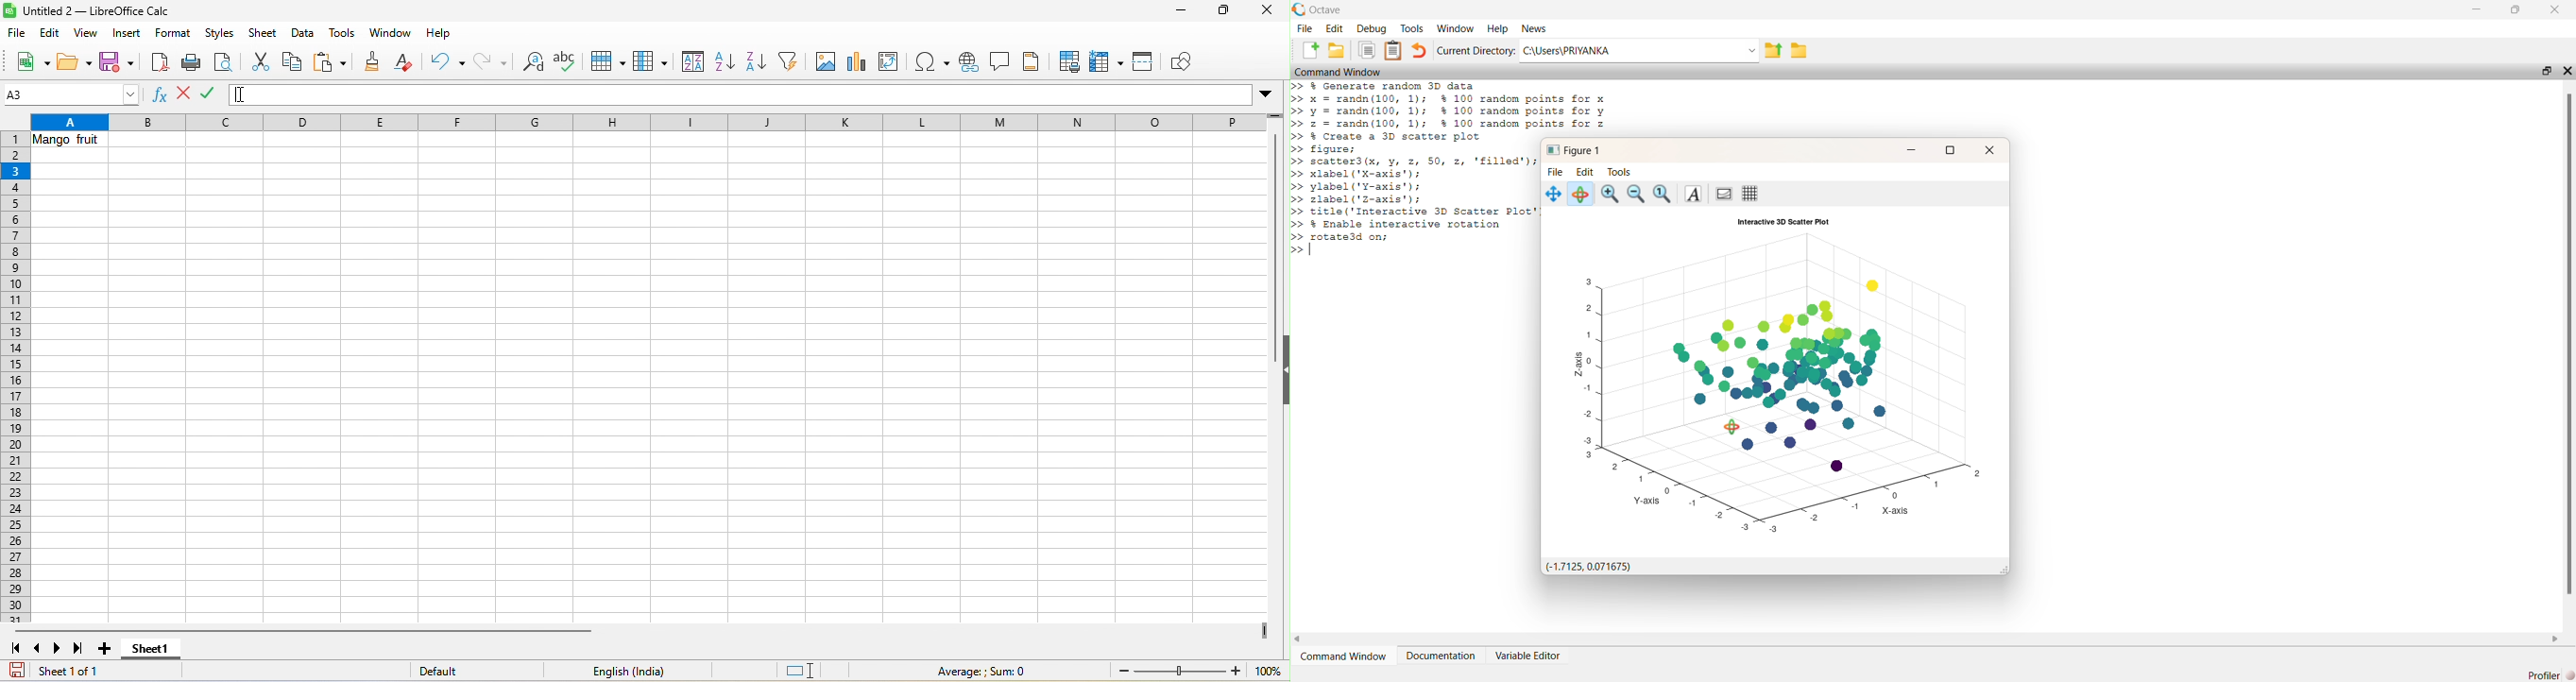  What do you see at coordinates (1200, 672) in the screenshot?
I see `zoom` at bounding box center [1200, 672].